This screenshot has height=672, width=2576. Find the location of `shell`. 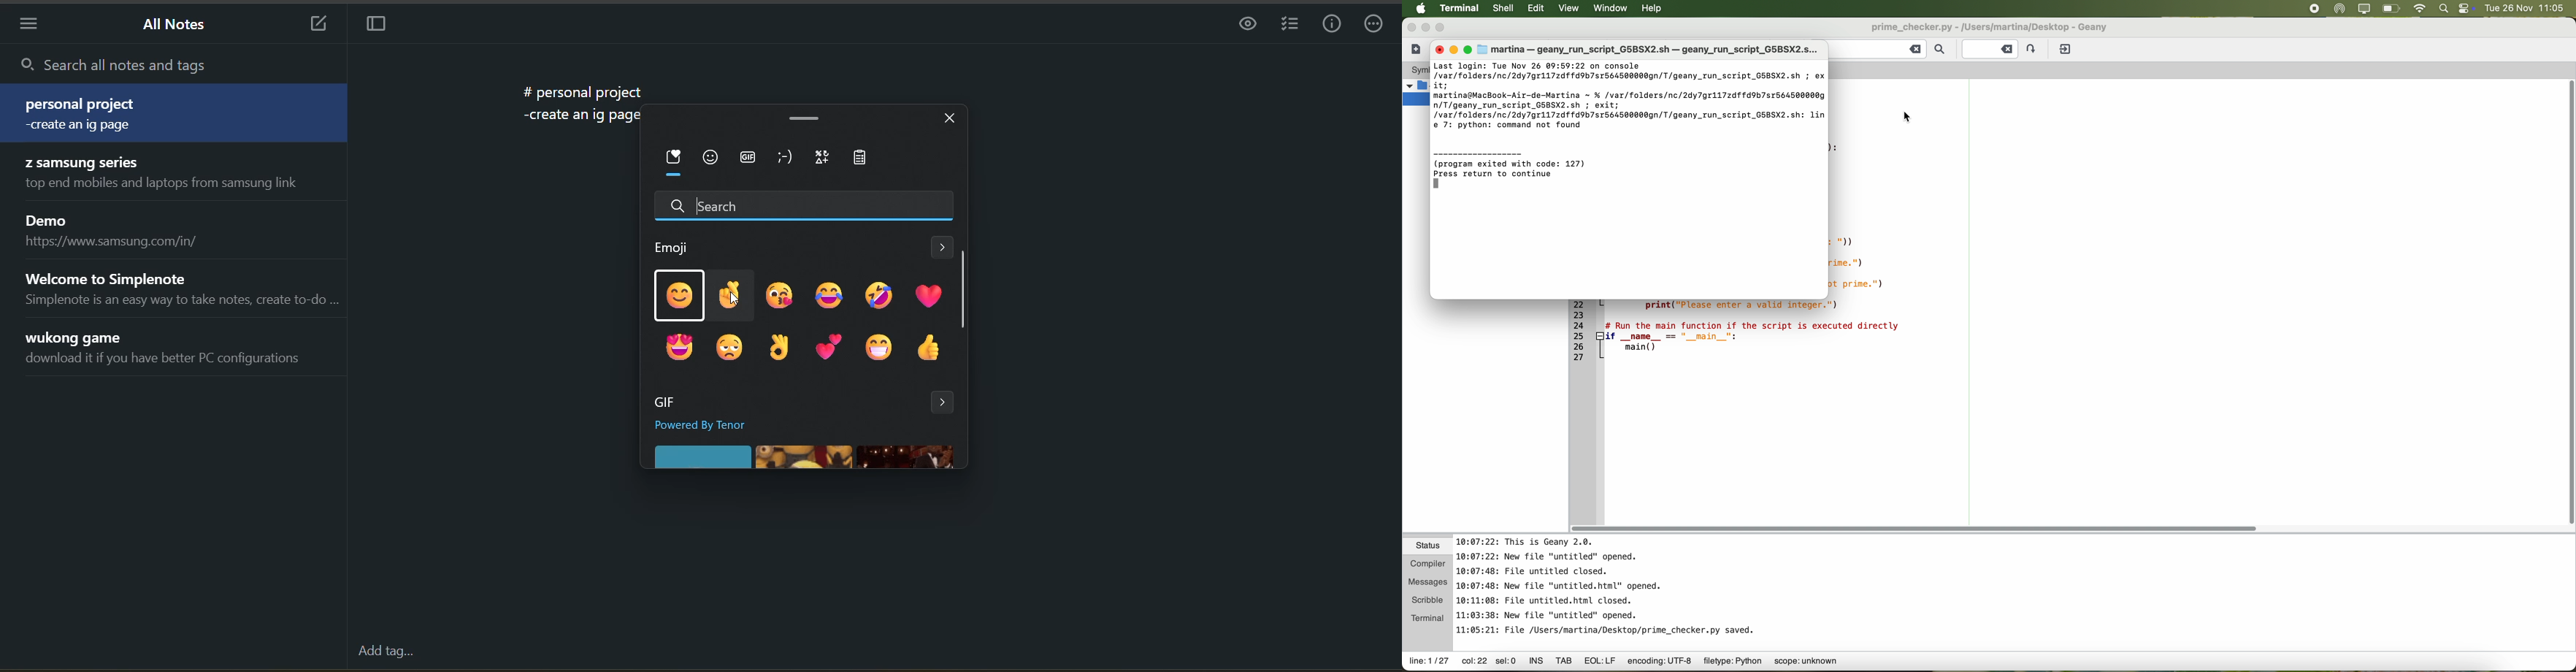

shell is located at coordinates (1502, 8).